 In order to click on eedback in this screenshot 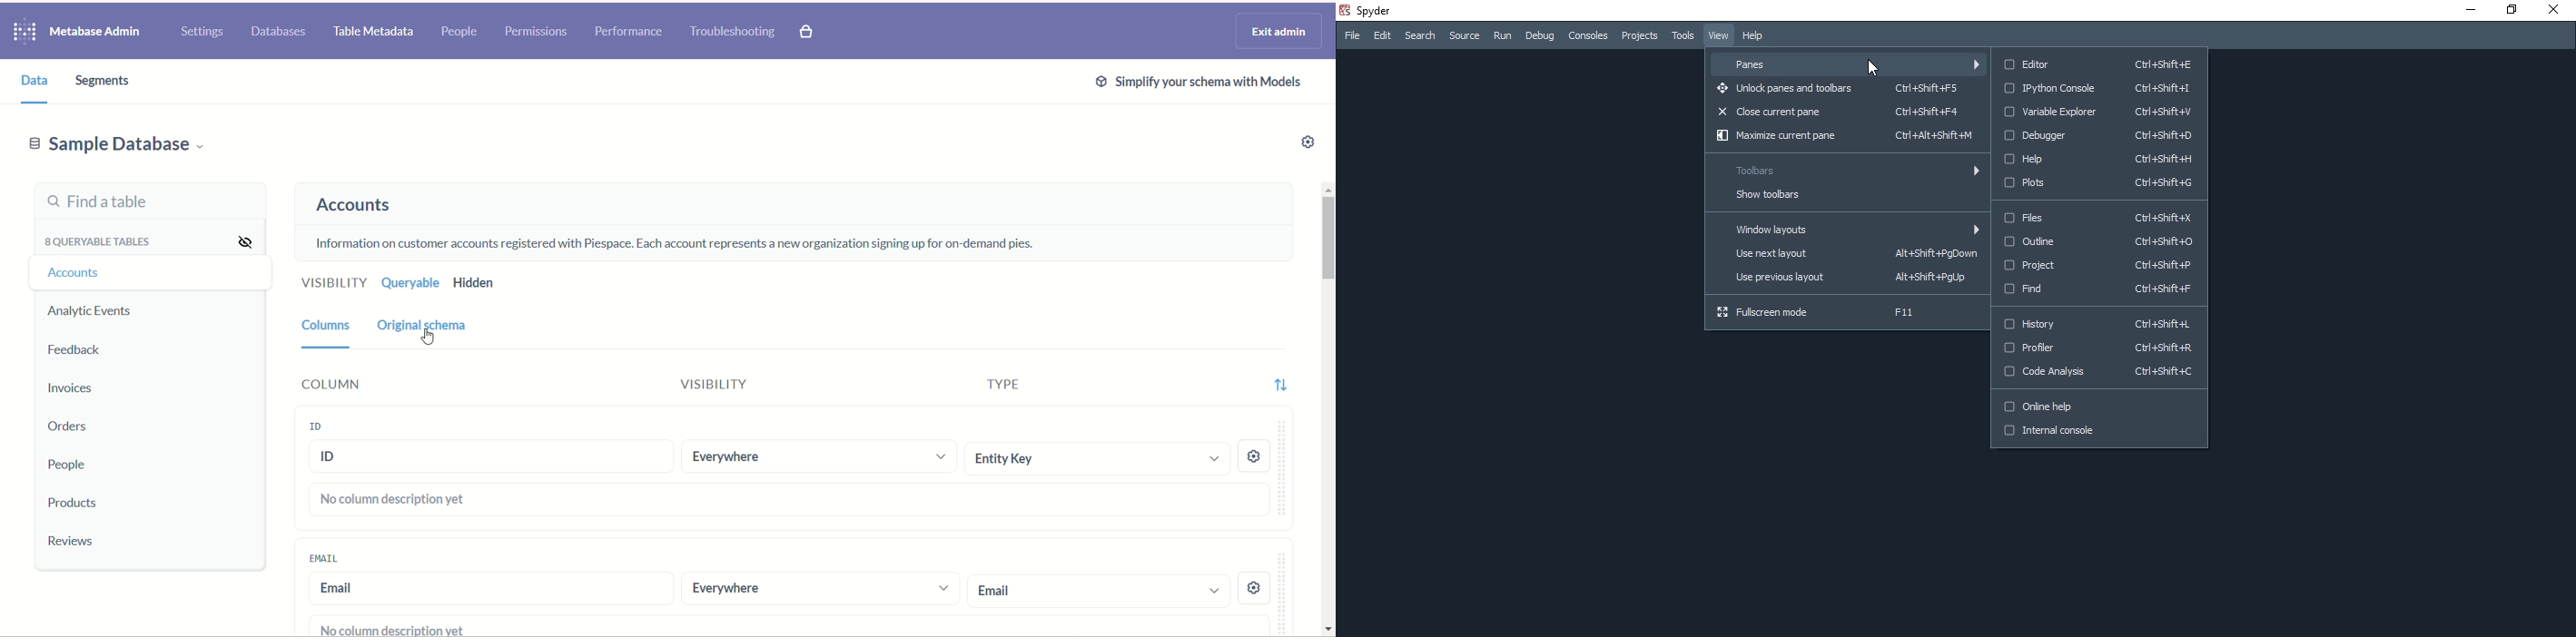, I will do `click(81, 352)`.